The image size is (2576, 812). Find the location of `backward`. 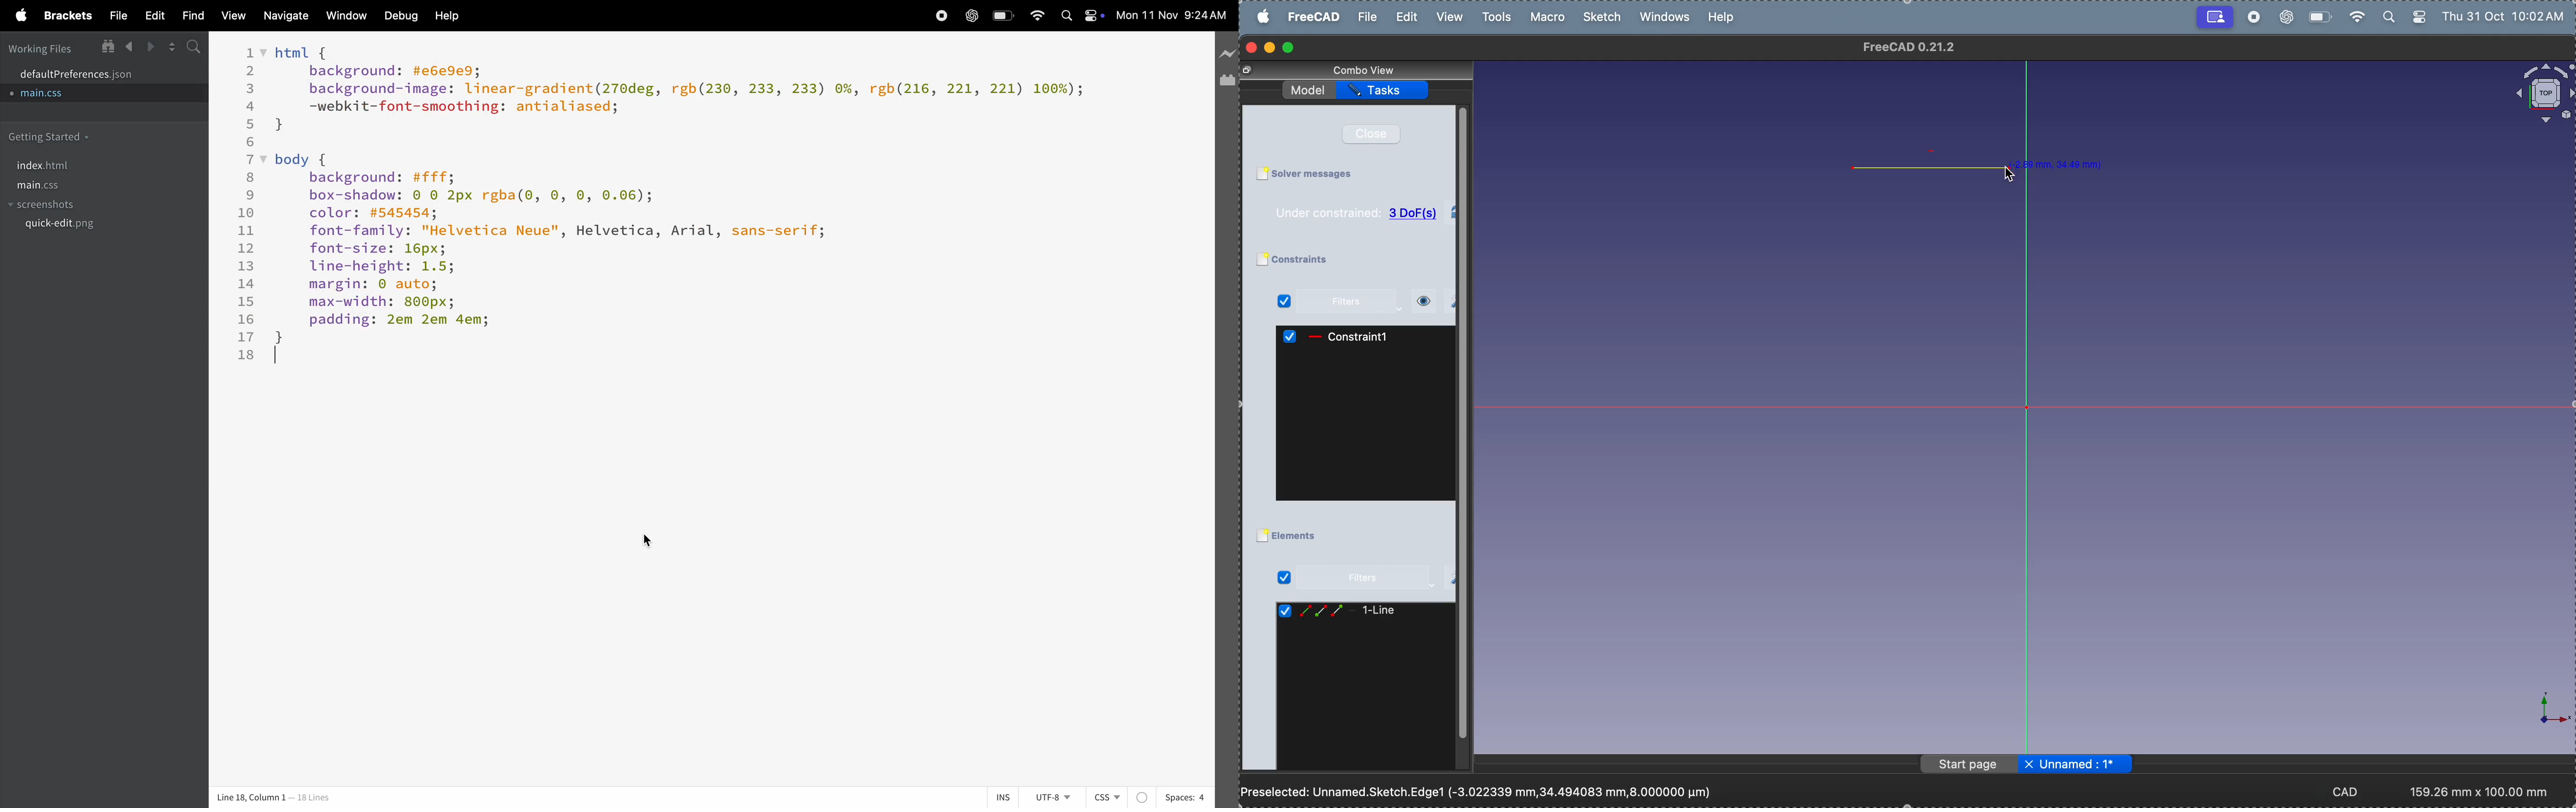

backward is located at coordinates (130, 47).